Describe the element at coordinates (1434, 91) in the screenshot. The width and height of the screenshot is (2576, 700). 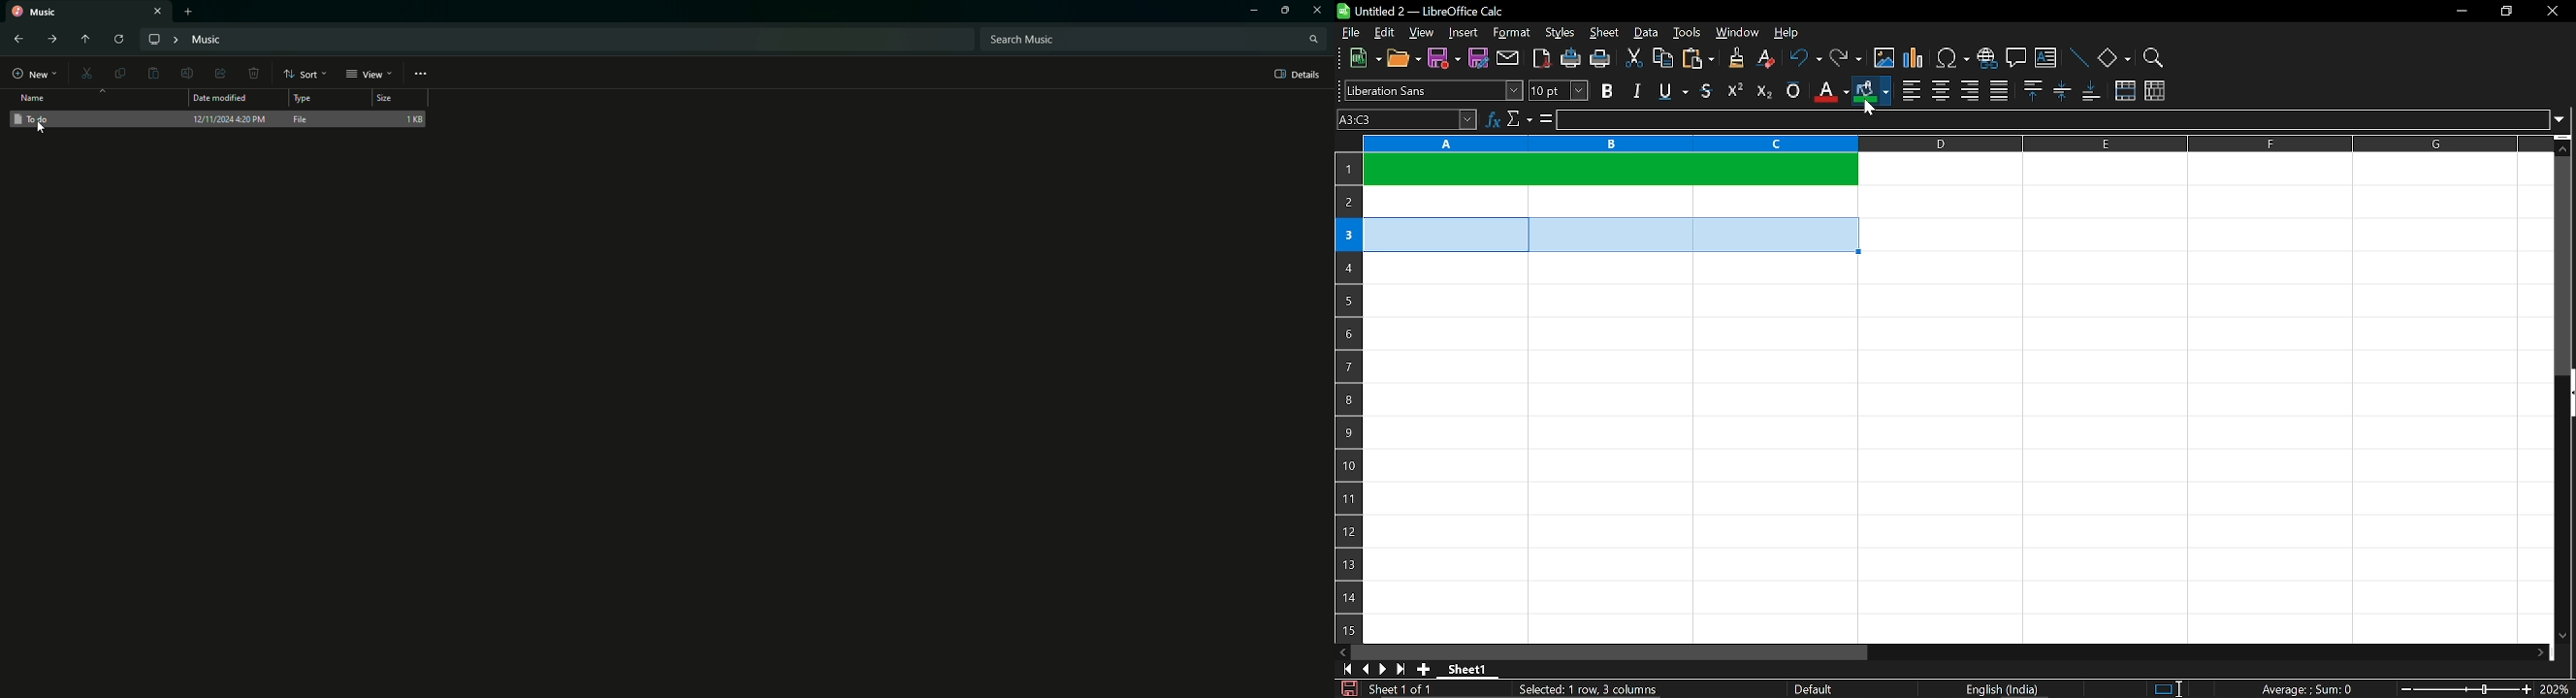
I see `text style` at that location.